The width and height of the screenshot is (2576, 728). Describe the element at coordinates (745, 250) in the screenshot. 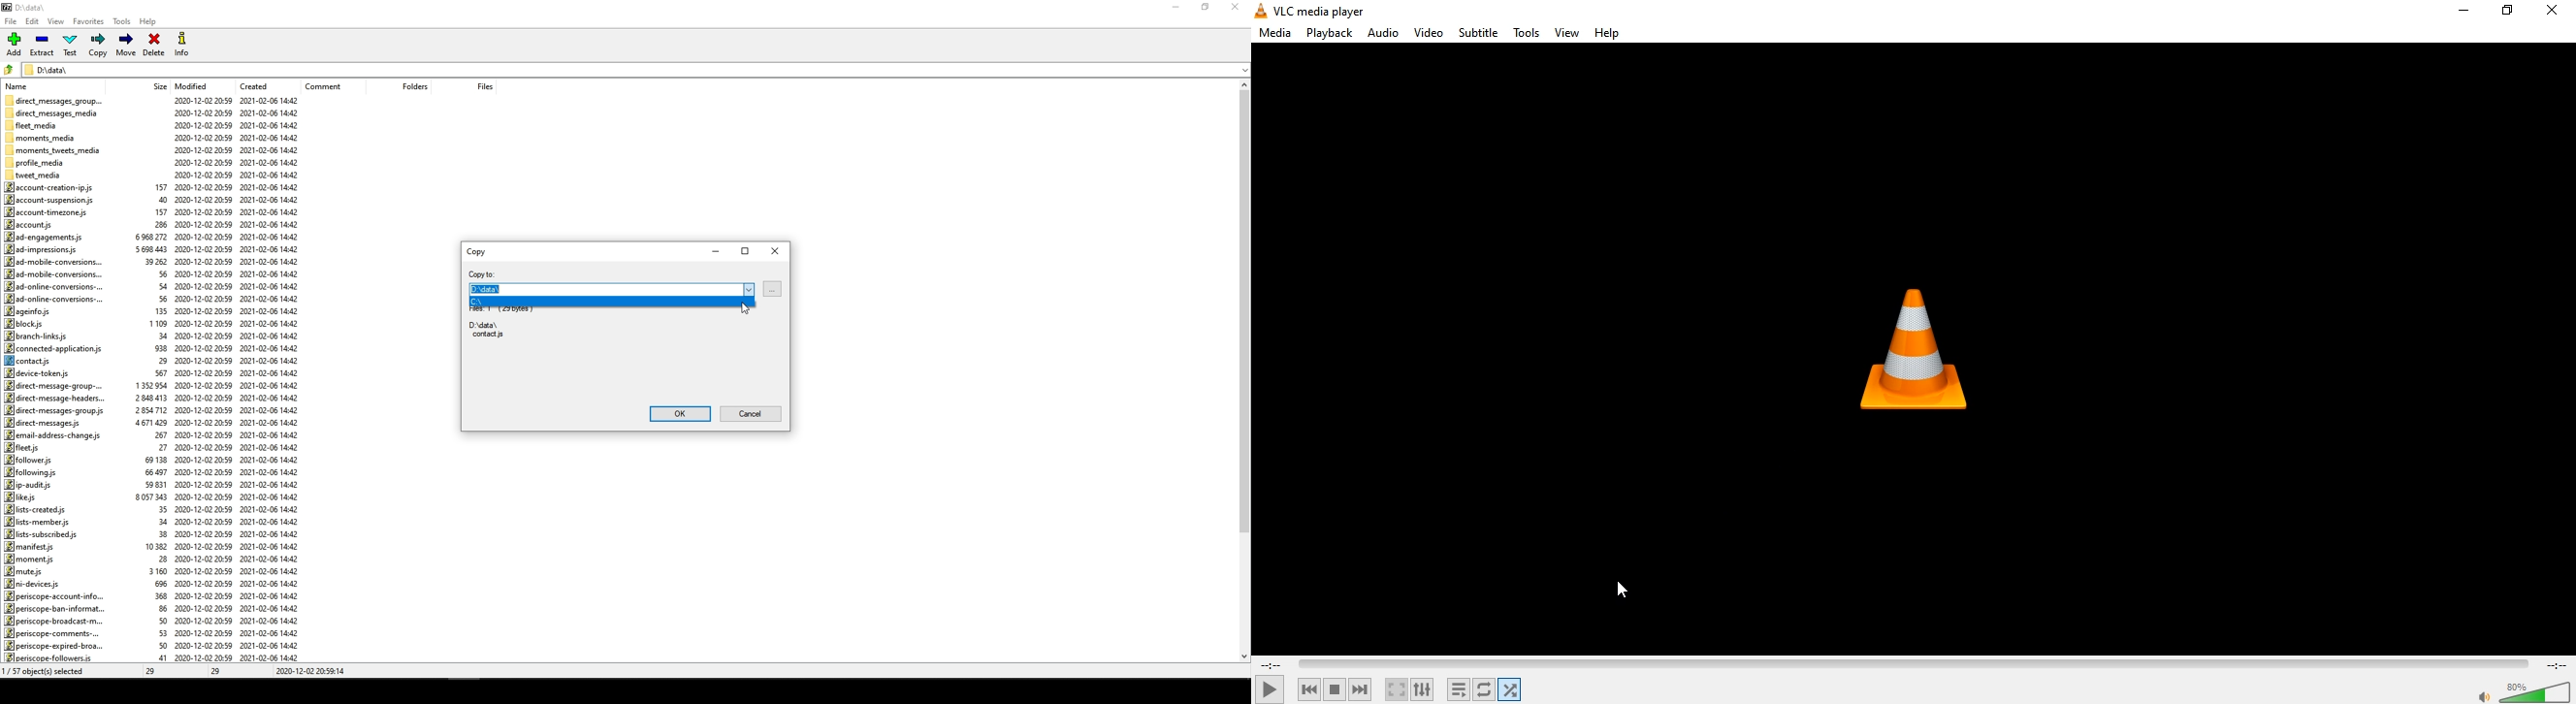

I see `maximize` at that location.